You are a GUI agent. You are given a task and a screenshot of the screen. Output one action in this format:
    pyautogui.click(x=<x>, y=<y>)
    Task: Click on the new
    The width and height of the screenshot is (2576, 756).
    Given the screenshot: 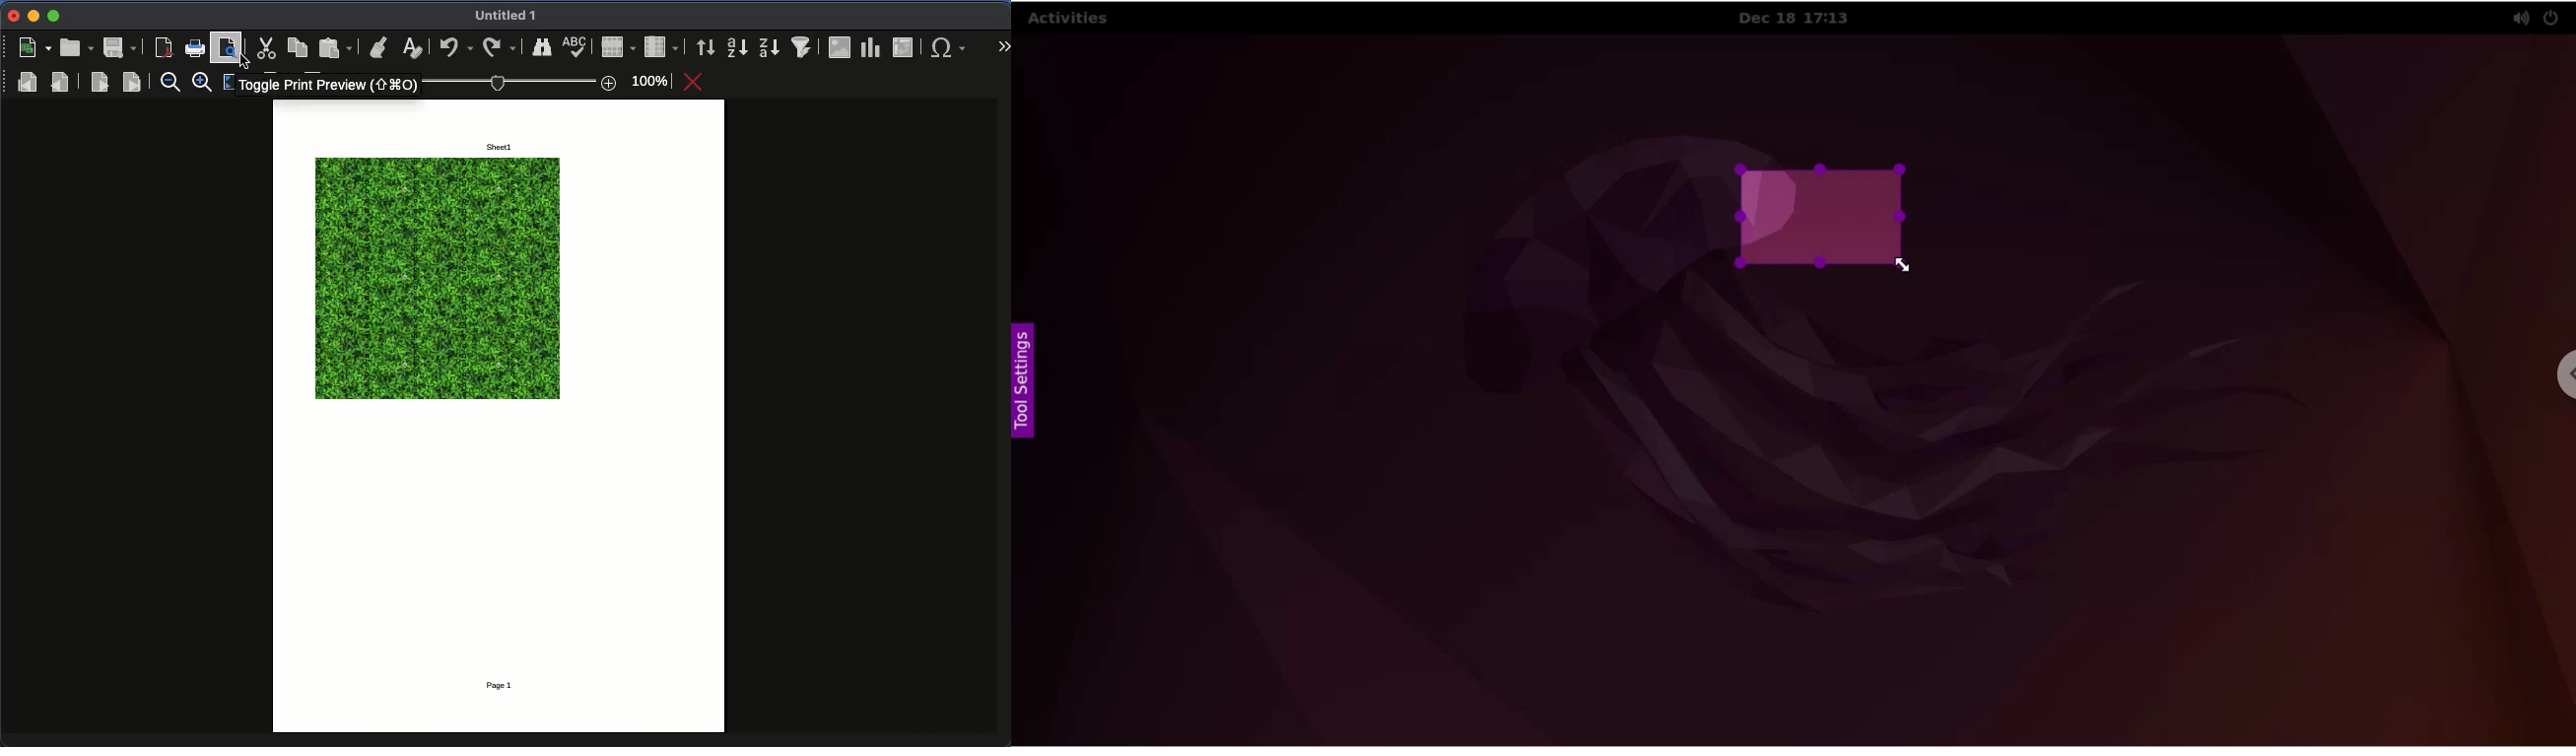 What is the action you would take?
    pyautogui.click(x=34, y=48)
    